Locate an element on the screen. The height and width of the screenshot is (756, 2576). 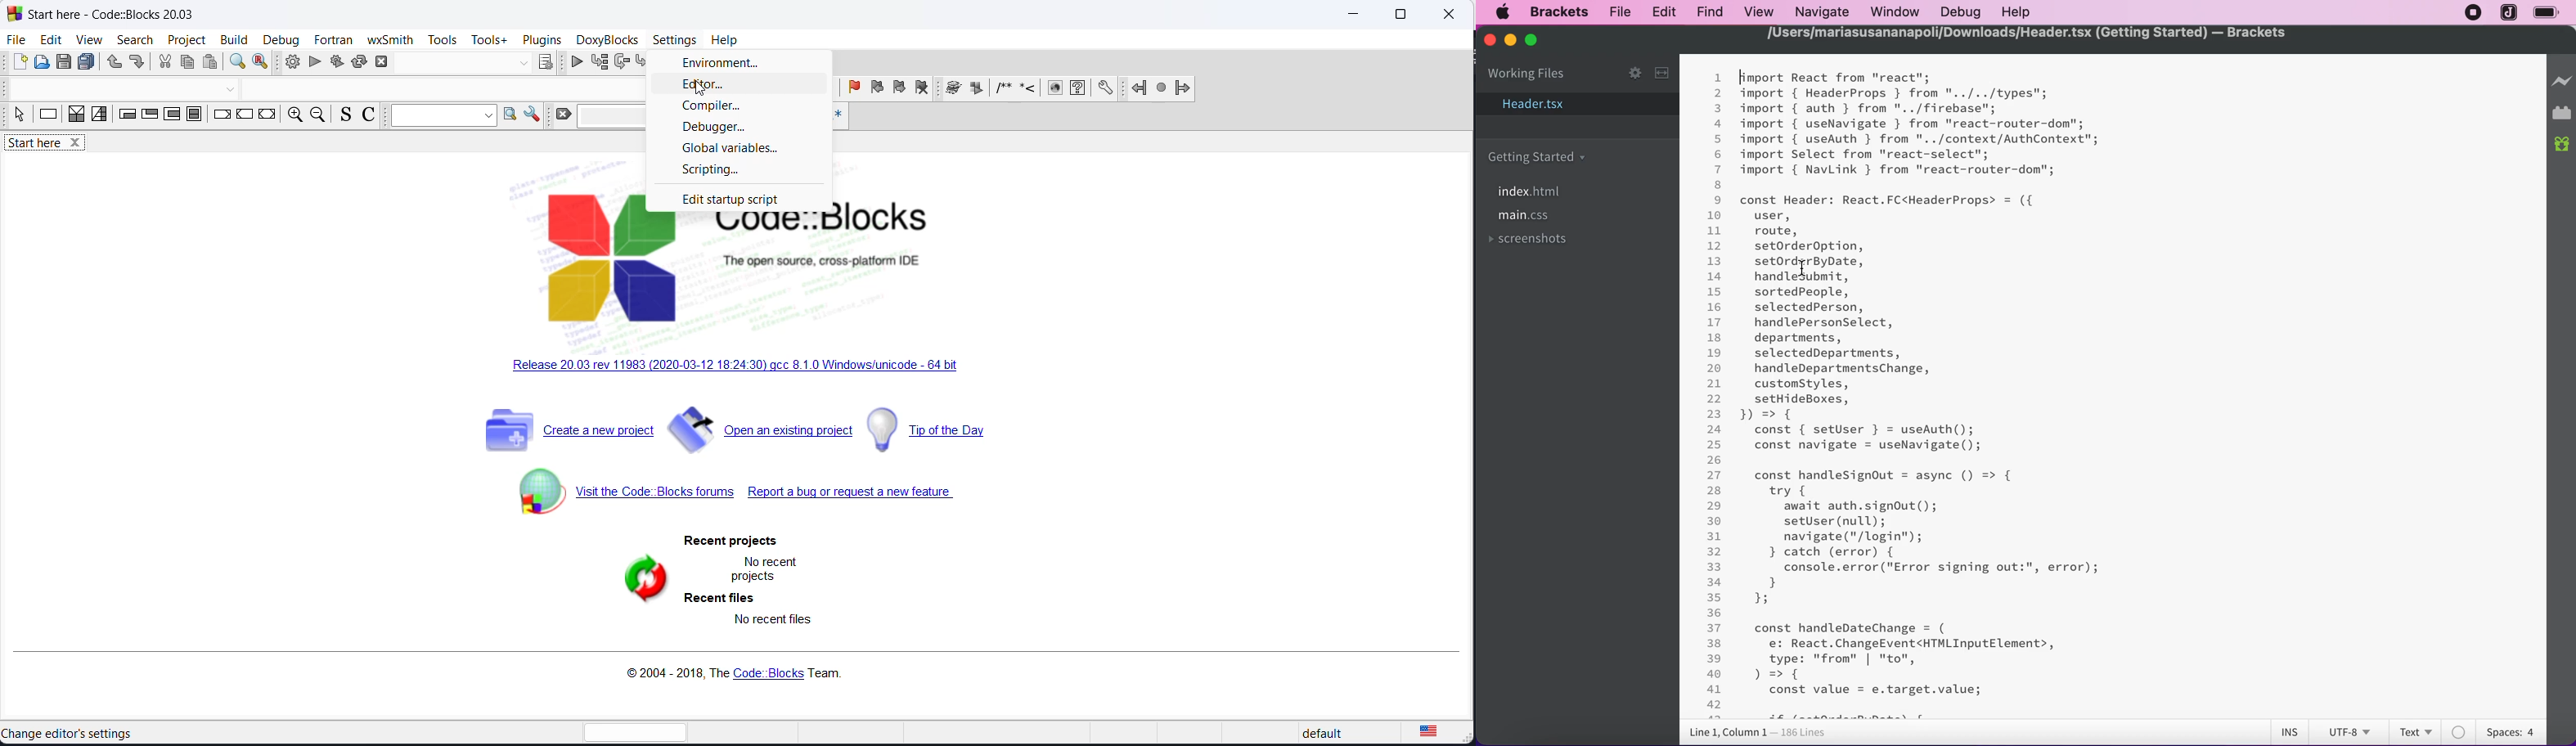
icon is located at coordinates (1052, 90).